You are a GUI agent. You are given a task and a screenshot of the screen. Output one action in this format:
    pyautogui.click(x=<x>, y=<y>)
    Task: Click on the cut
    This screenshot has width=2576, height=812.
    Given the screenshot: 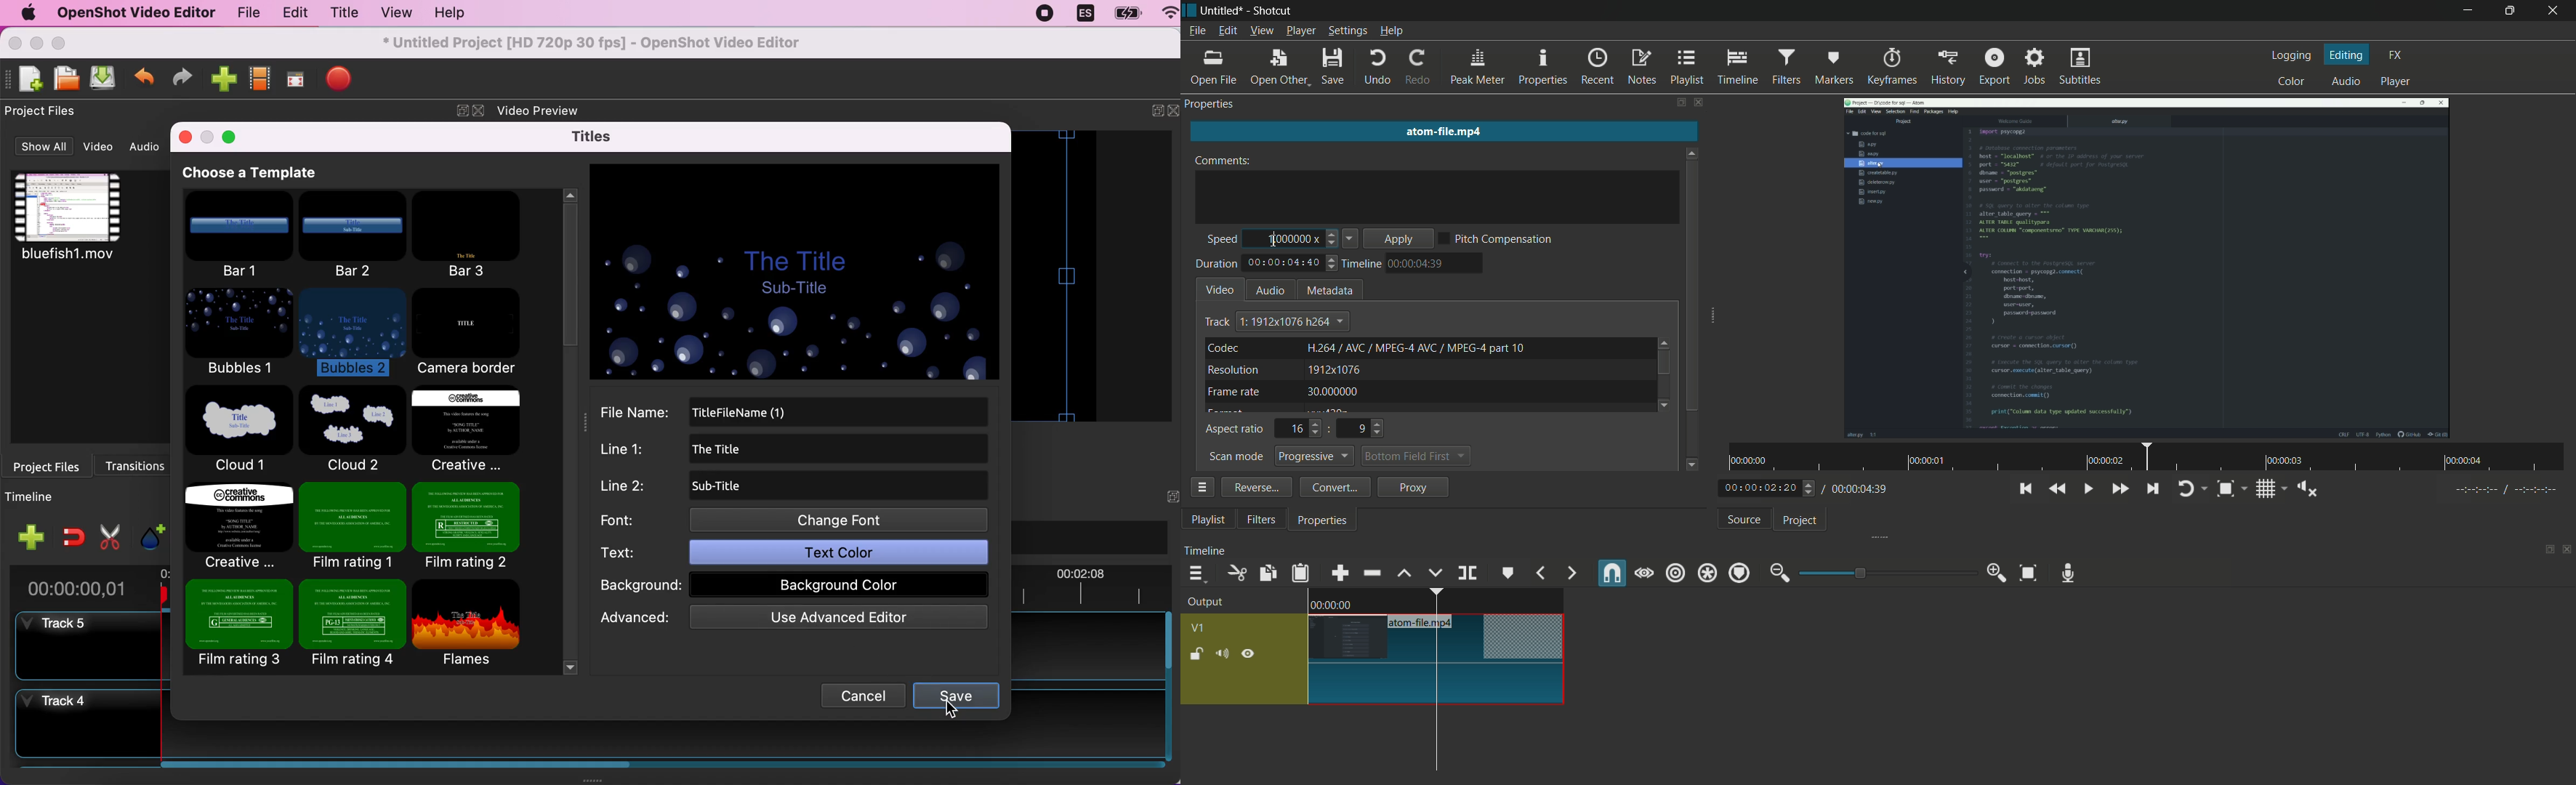 What is the action you would take?
    pyautogui.click(x=1234, y=573)
    